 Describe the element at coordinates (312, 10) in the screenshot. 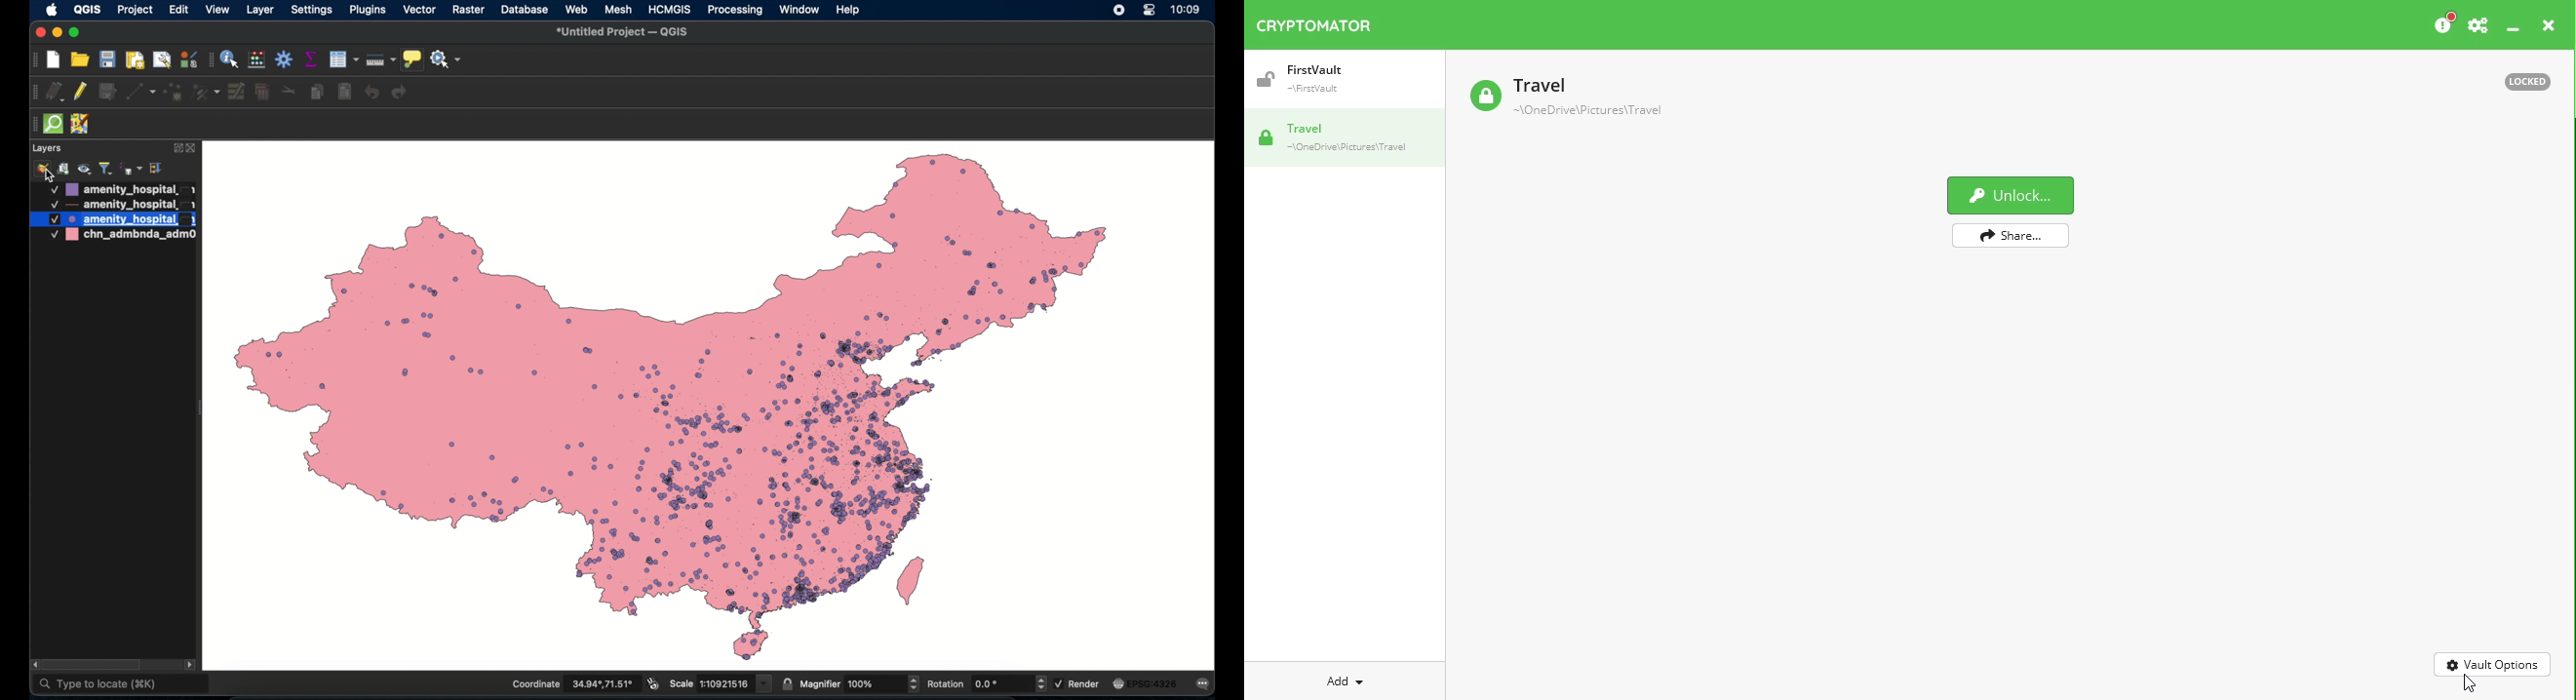

I see `settings` at that location.